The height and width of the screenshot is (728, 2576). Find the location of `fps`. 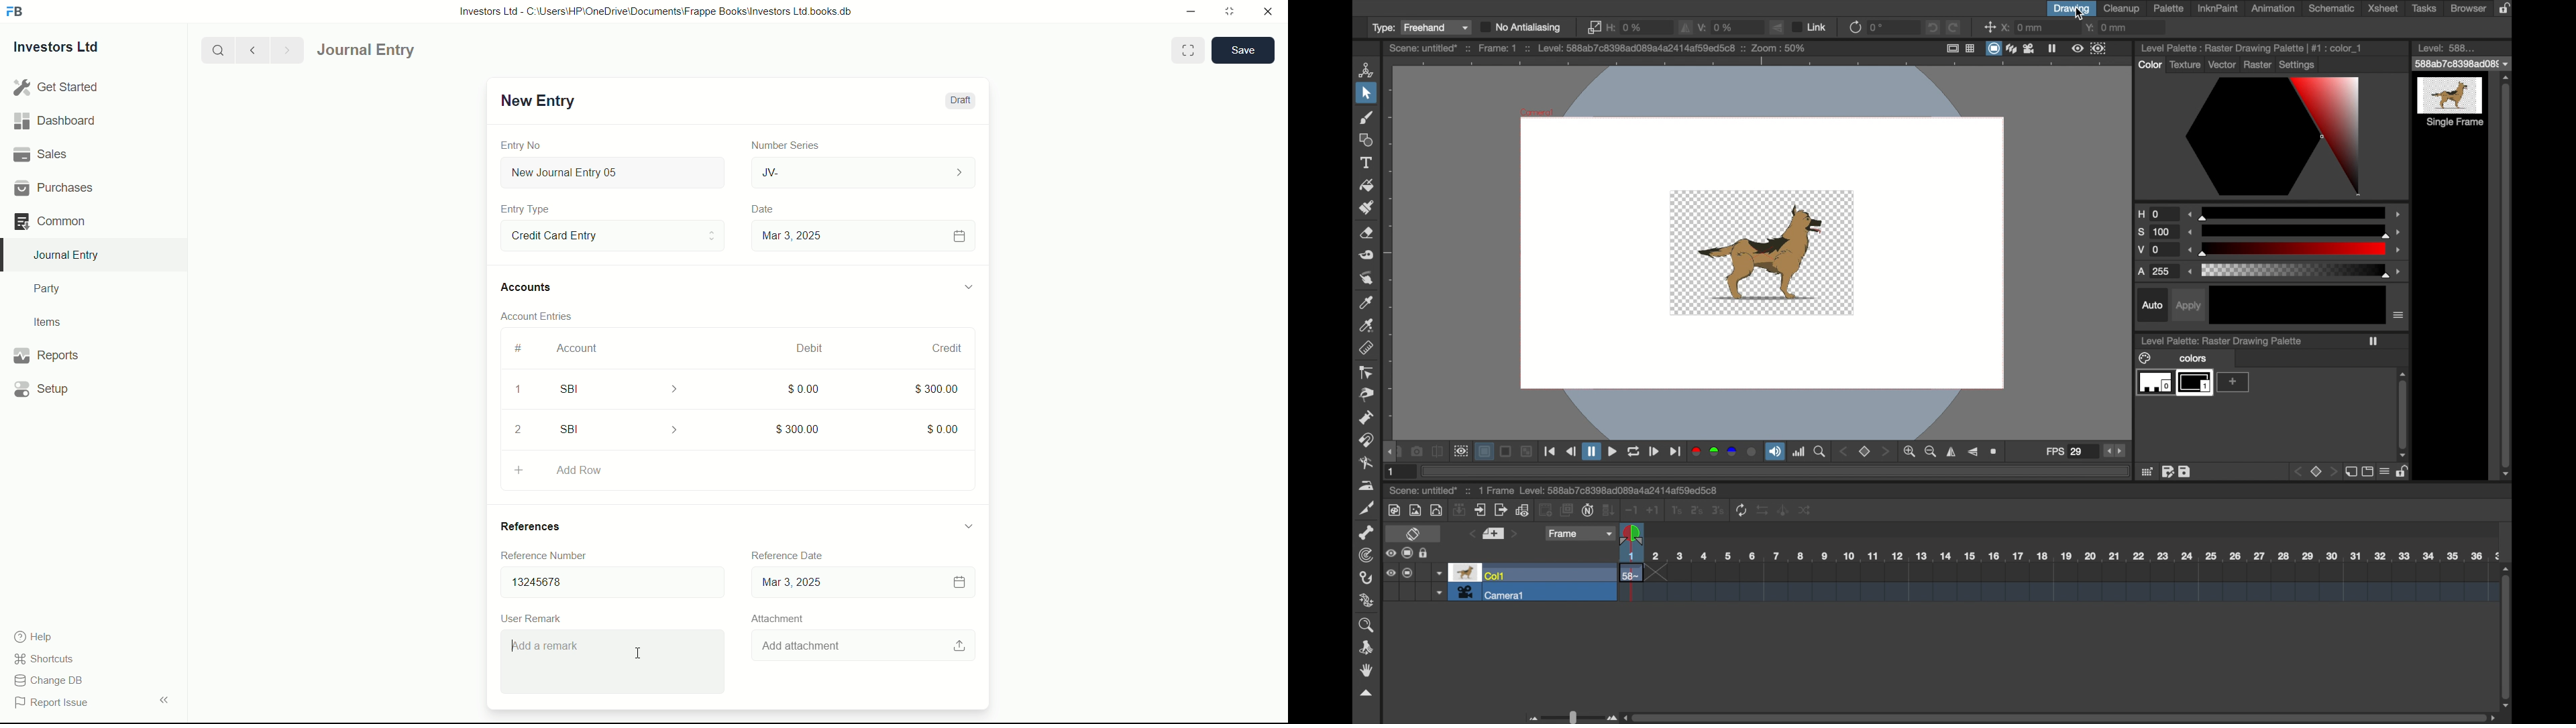

fps is located at coordinates (2064, 452).